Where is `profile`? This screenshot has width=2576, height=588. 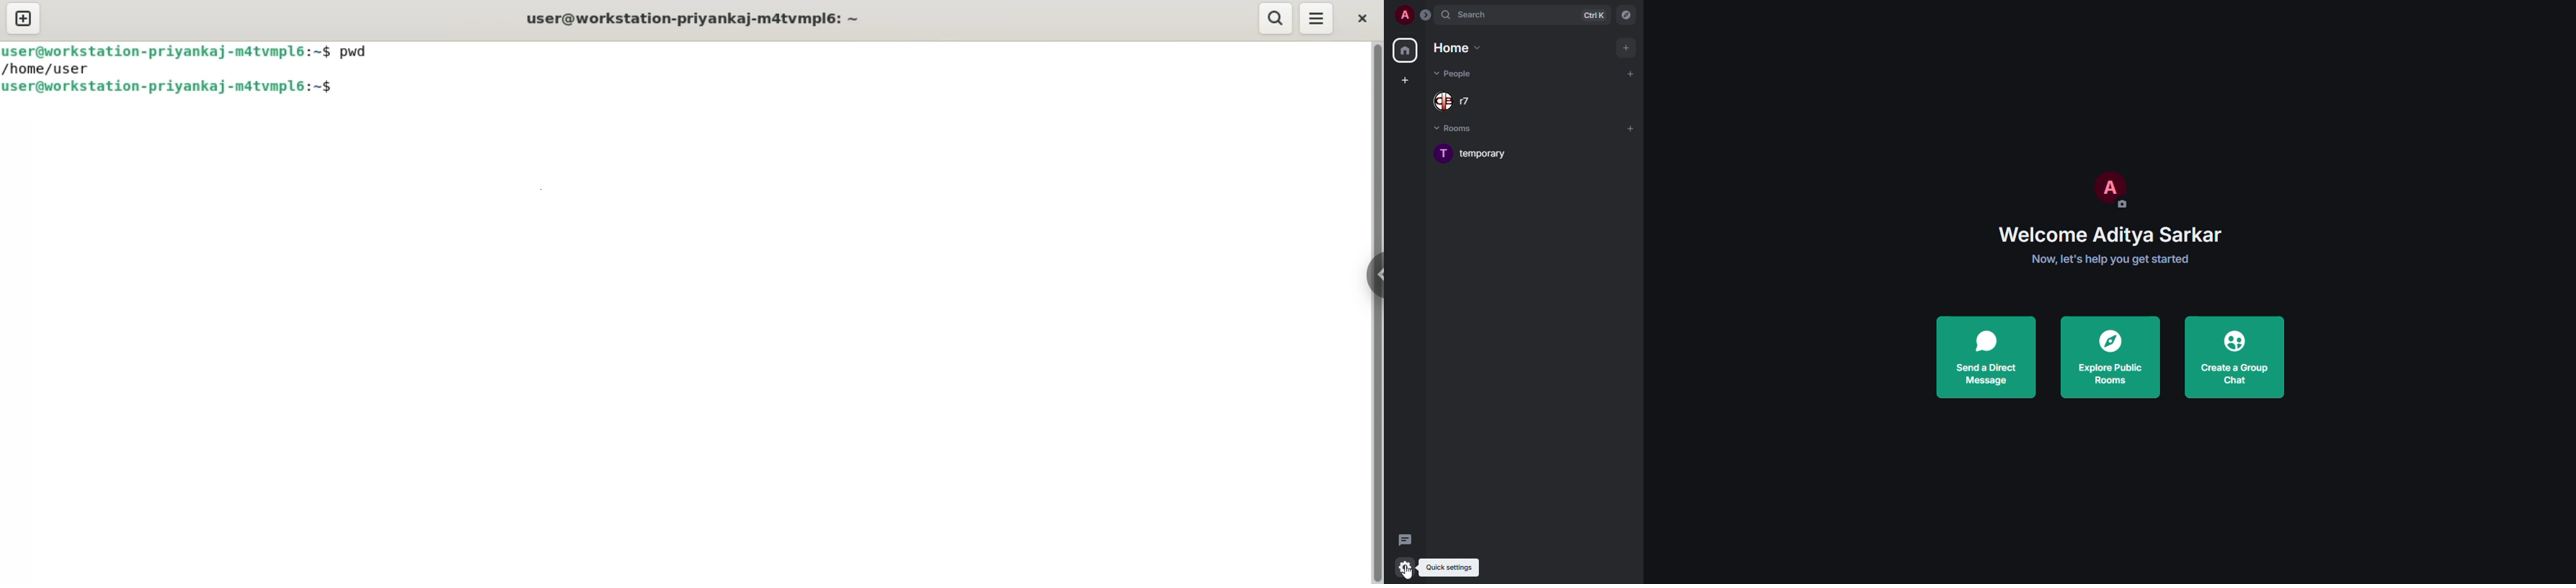
profile is located at coordinates (1402, 15).